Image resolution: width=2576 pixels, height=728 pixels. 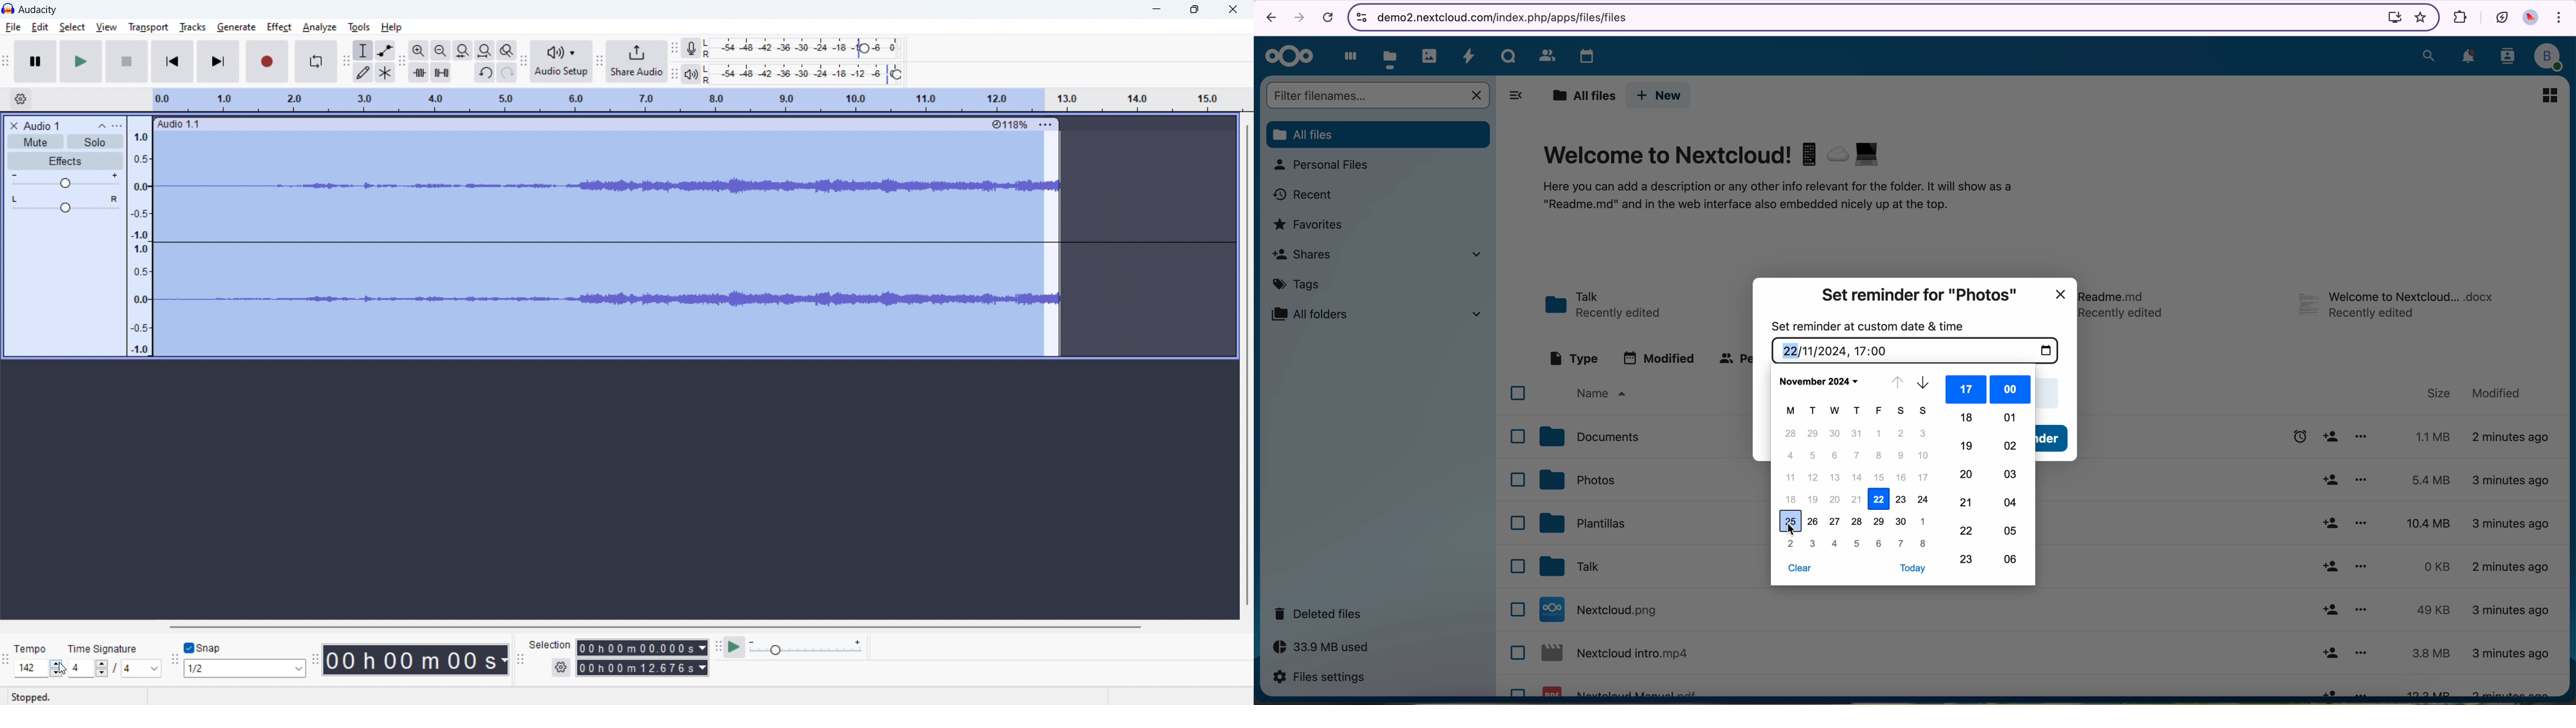 What do you see at coordinates (1608, 303) in the screenshot?
I see `Talk folder` at bounding box center [1608, 303].